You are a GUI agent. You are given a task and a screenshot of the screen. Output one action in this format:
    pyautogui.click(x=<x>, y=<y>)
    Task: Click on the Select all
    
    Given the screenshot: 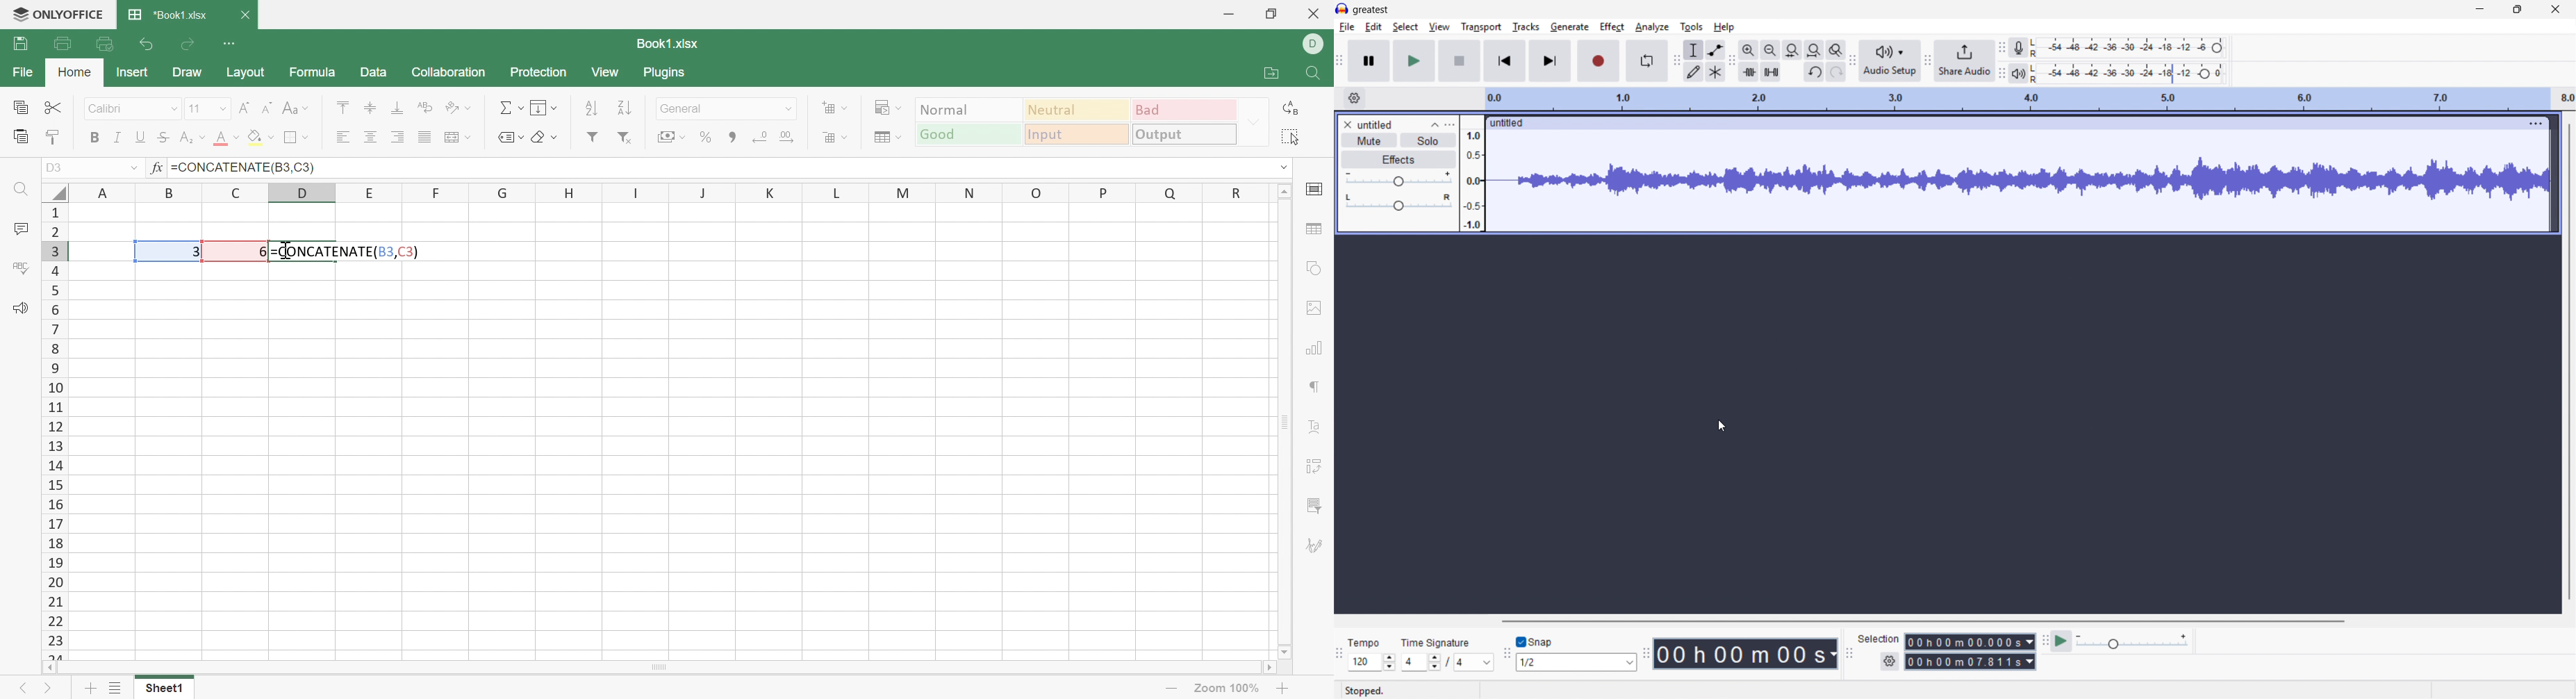 What is the action you would take?
    pyautogui.click(x=1291, y=136)
    